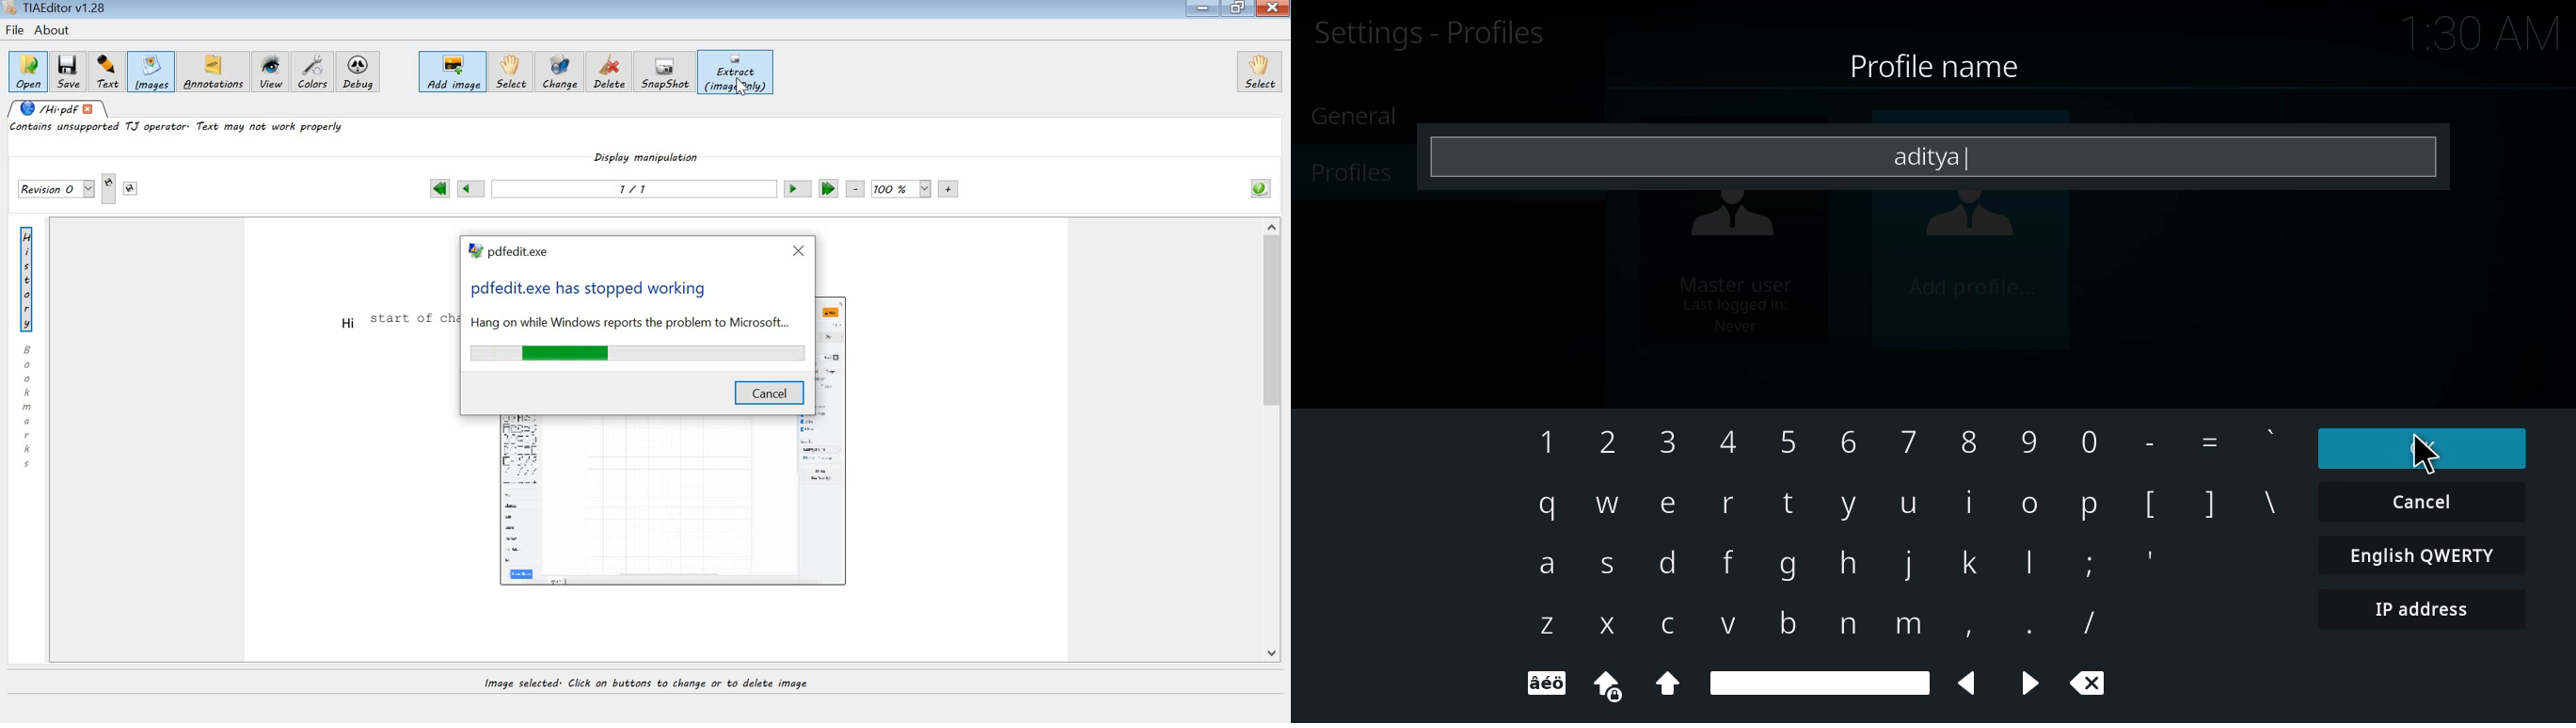 Image resolution: width=2576 pixels, height=728 pixels. What do you see at coordinates (2211, 442) in the screenshot?
I see `=` at bounding box center [2211, 442].